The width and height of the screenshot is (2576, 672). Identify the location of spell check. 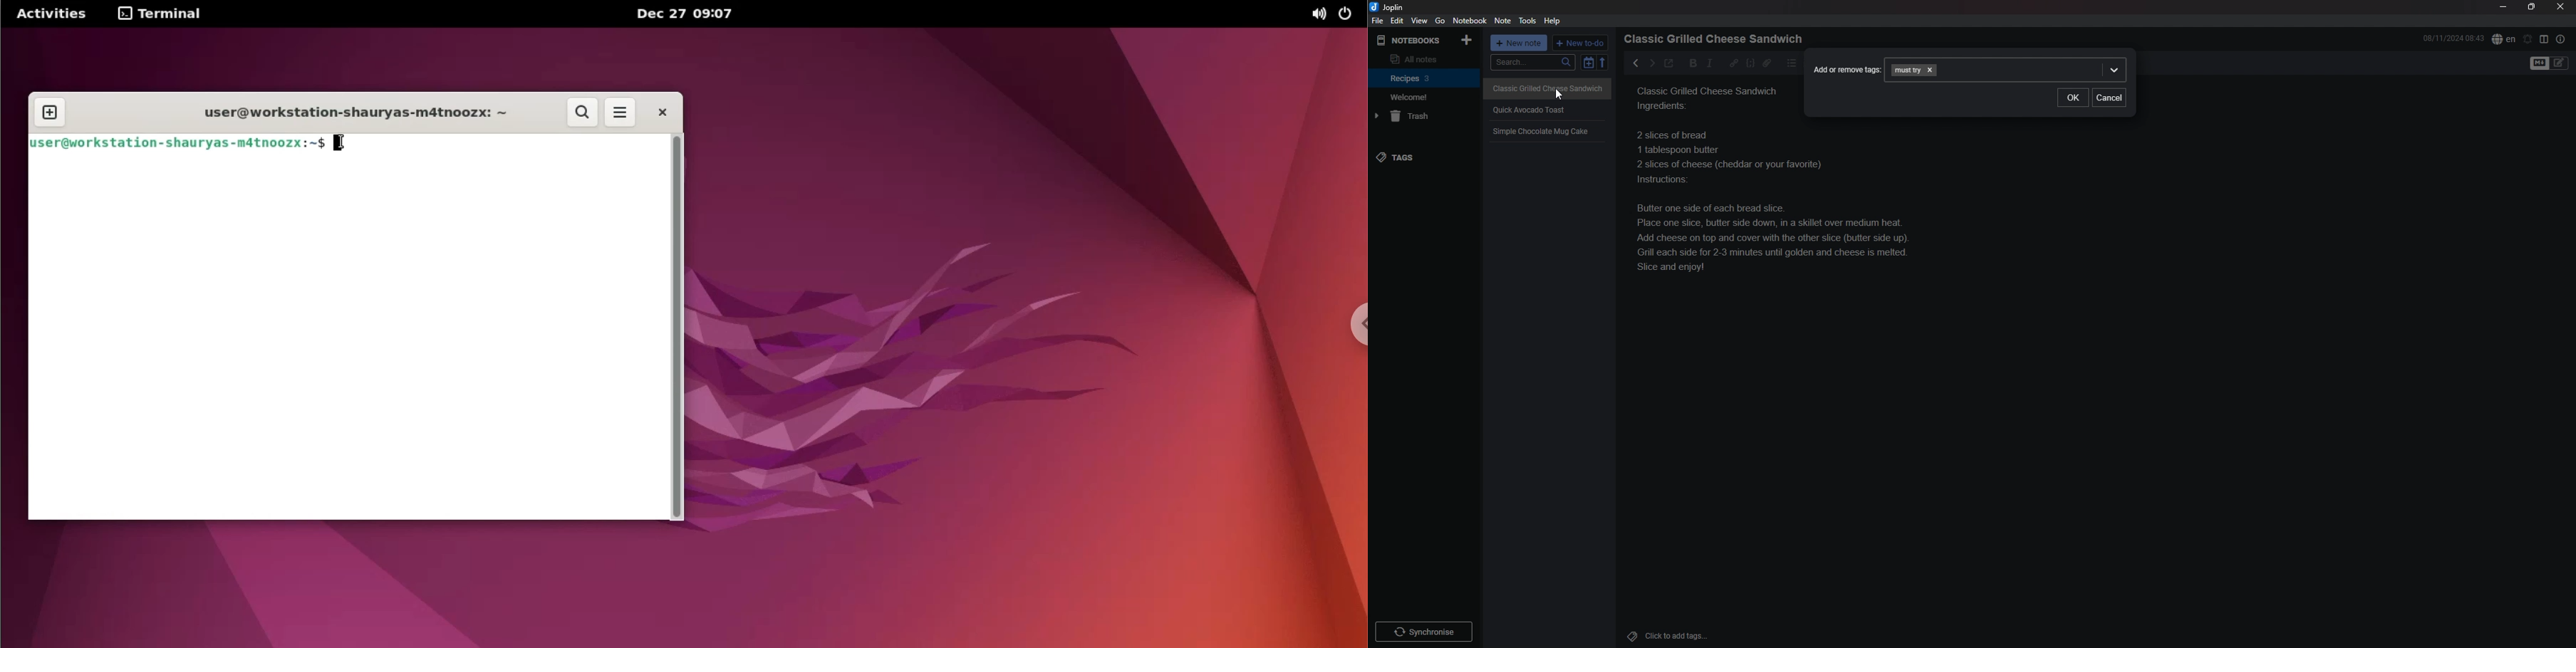
(2504, 38).